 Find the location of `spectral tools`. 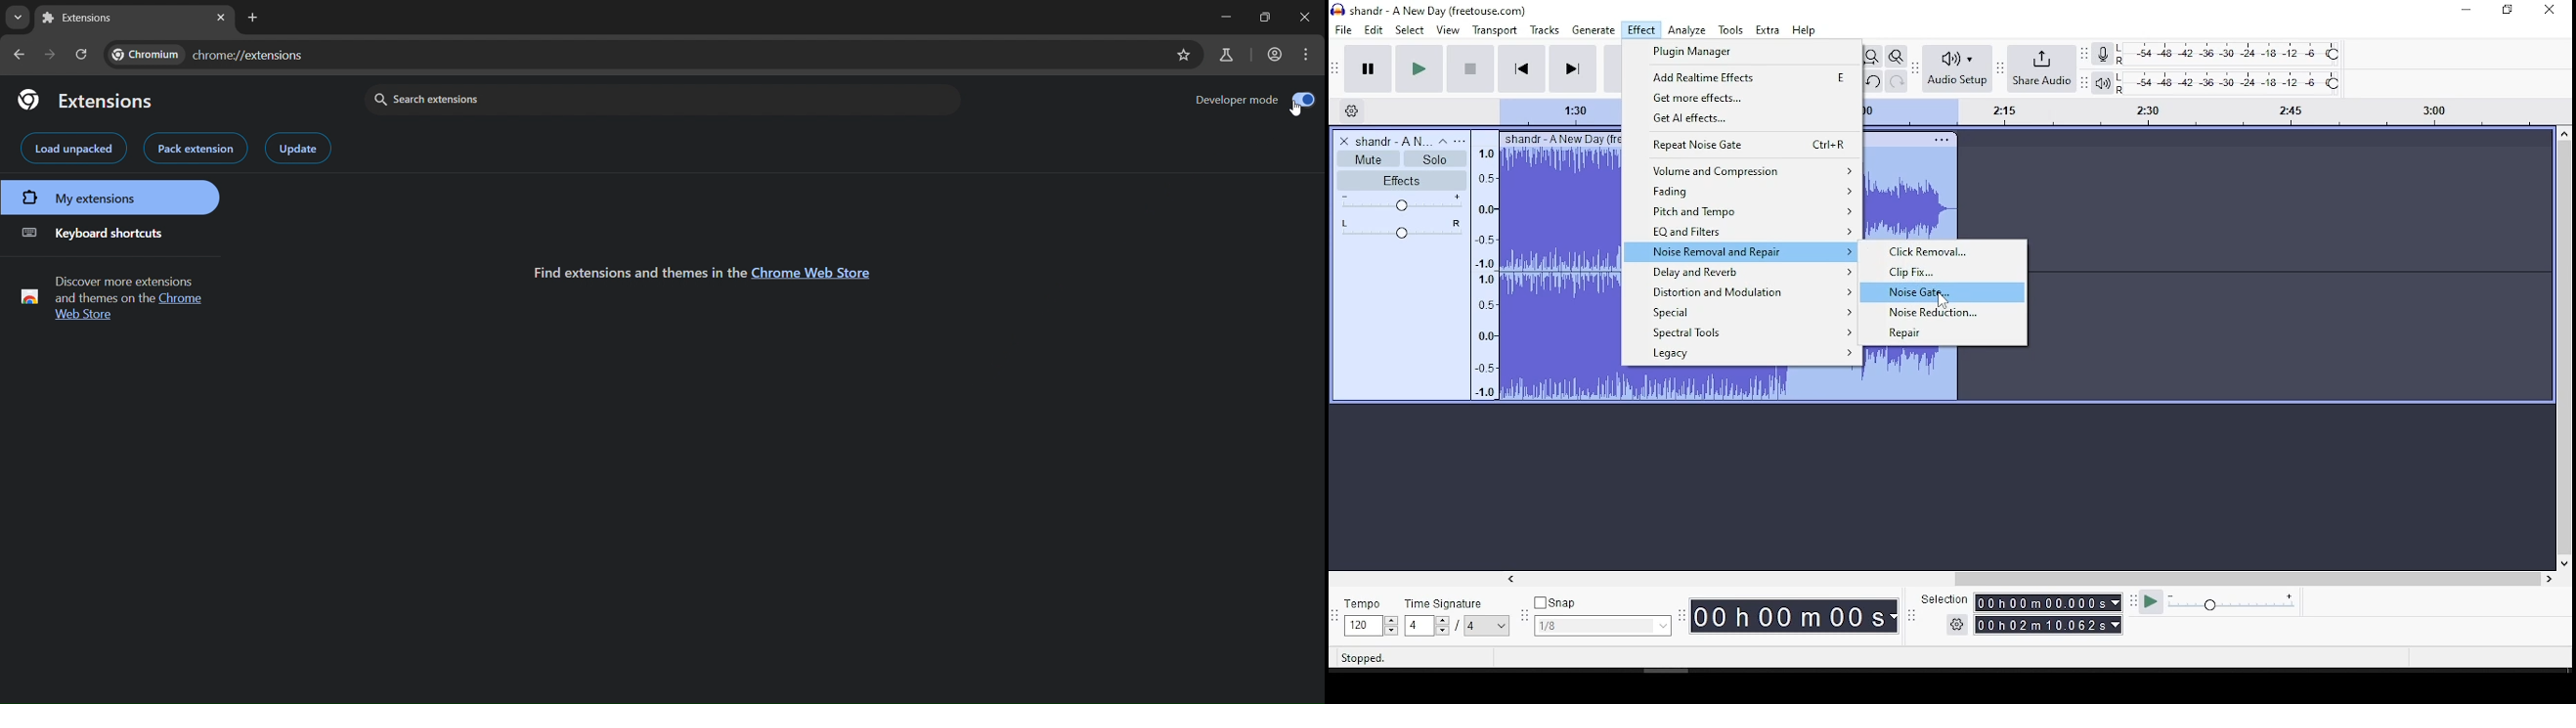

spectral tools is located at coordinates (1742, 332).